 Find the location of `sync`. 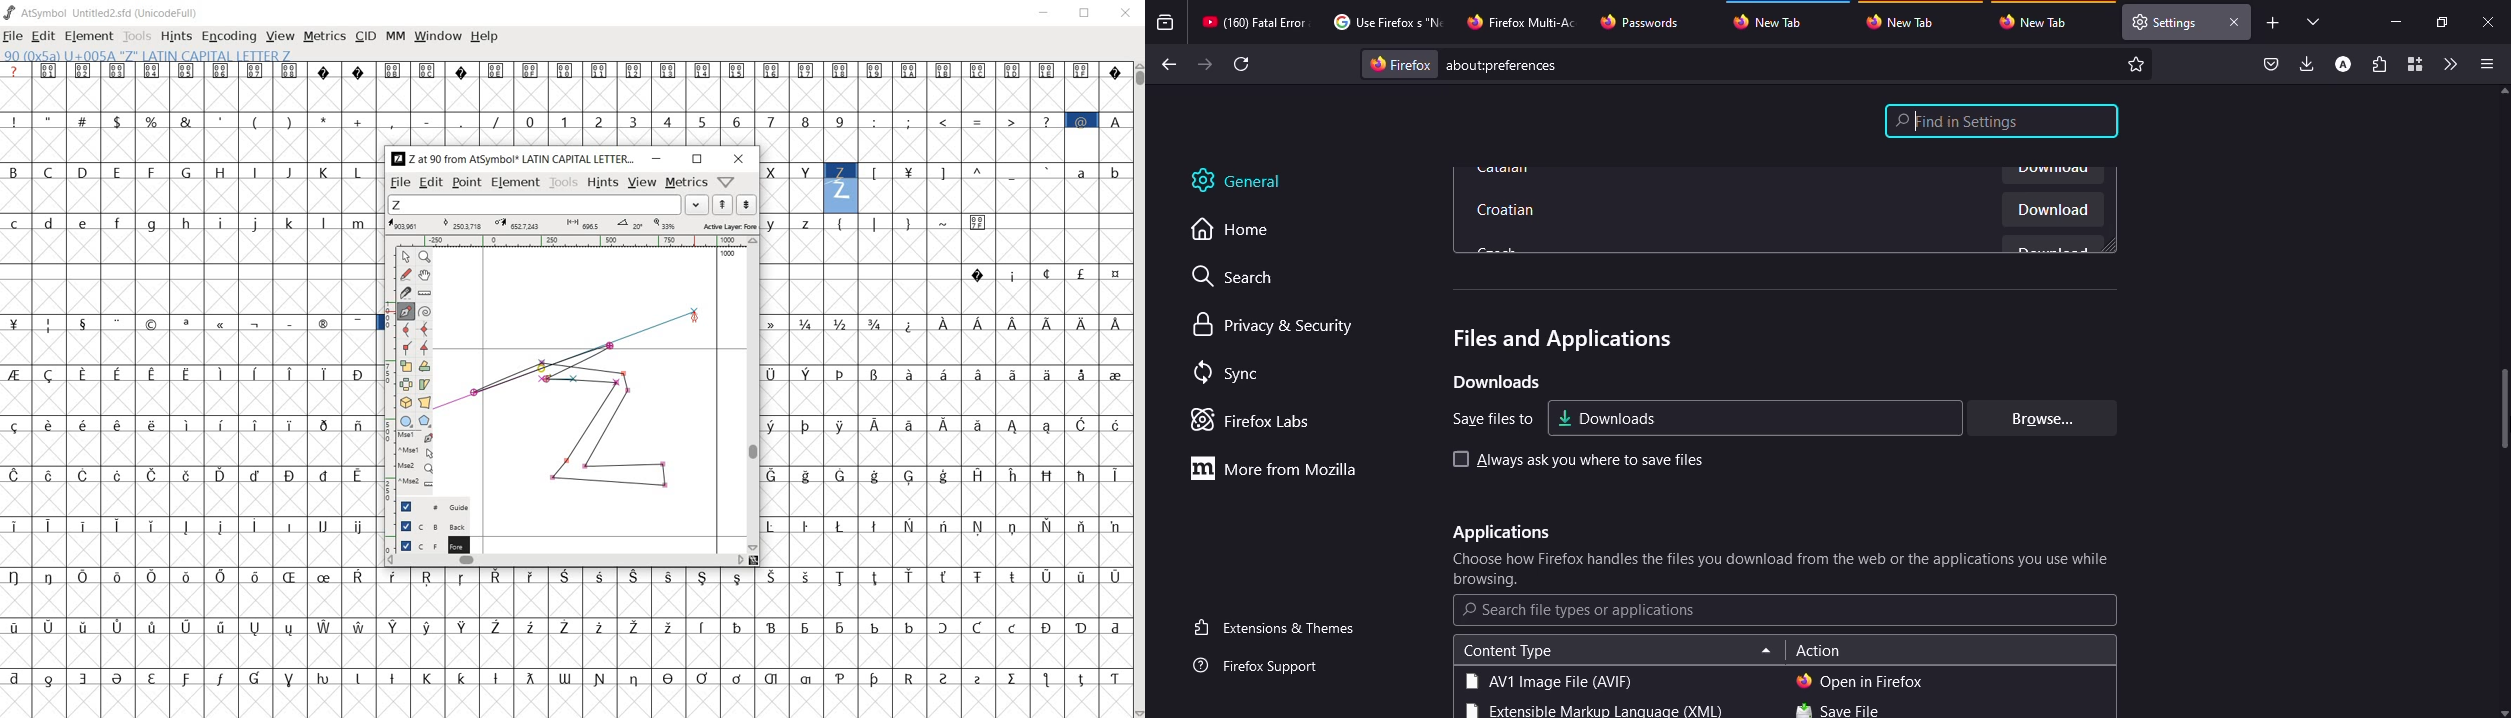

sync is located at coordinates (1230, 374).